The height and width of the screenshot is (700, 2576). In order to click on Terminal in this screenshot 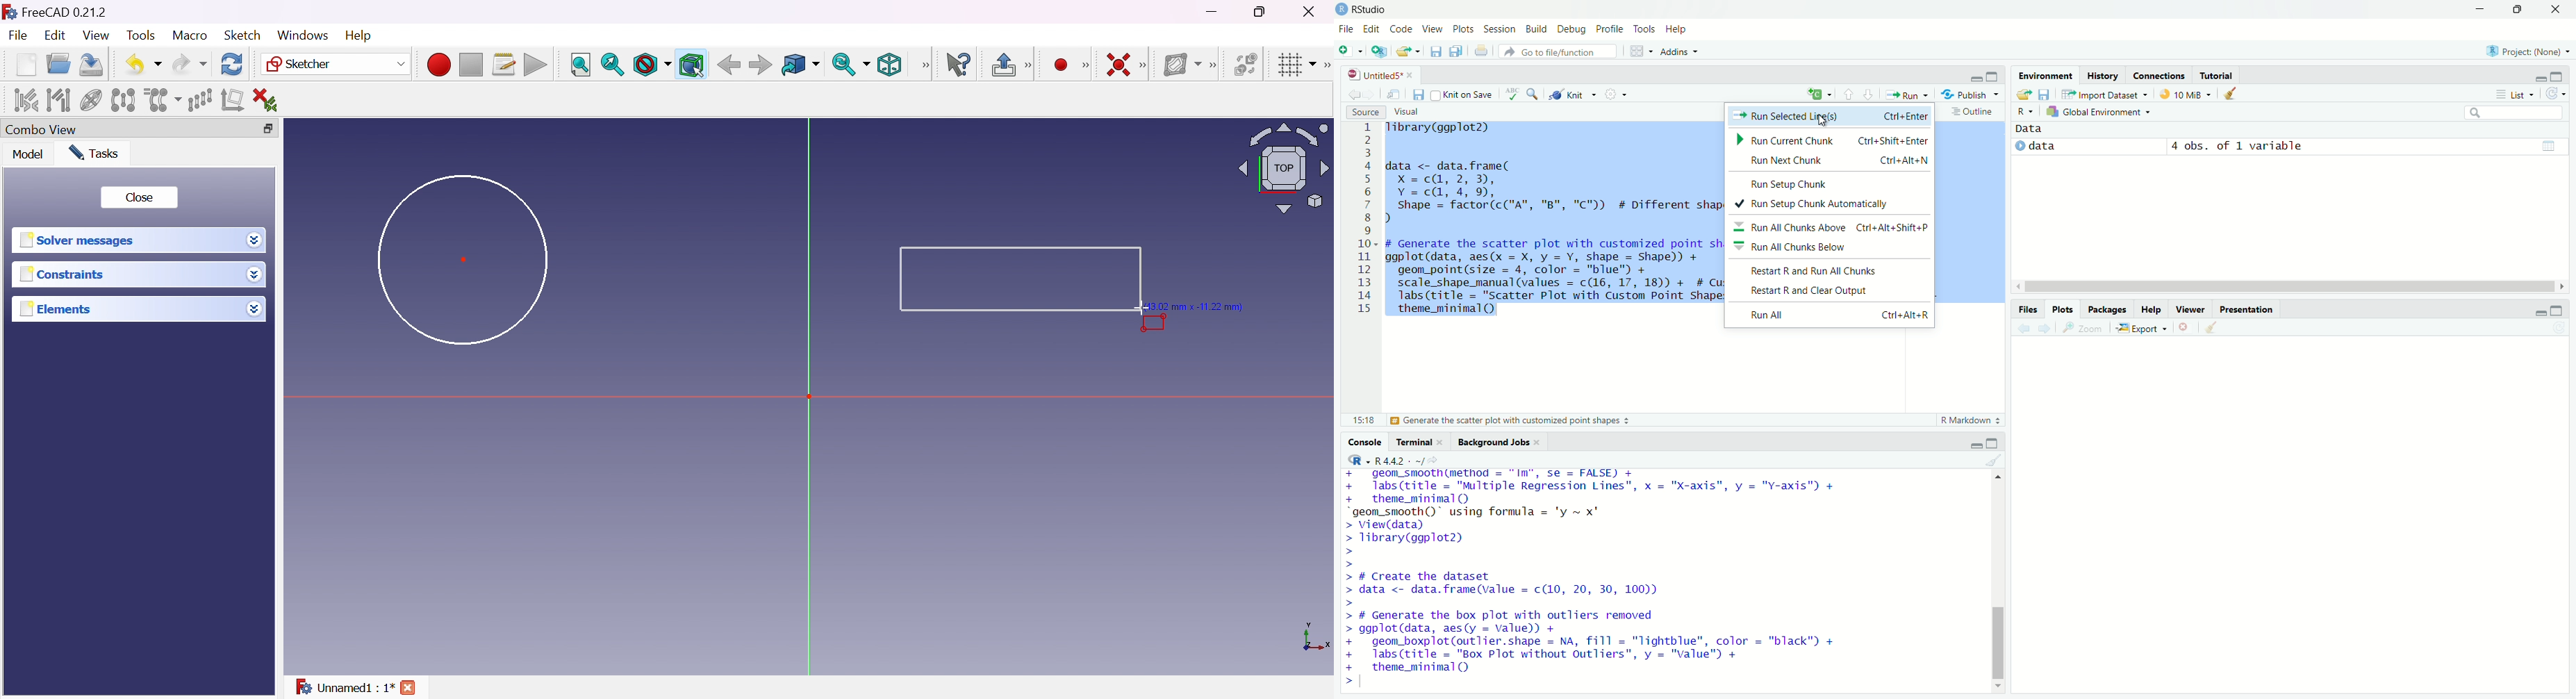, I will do `click(1412, 442)`.